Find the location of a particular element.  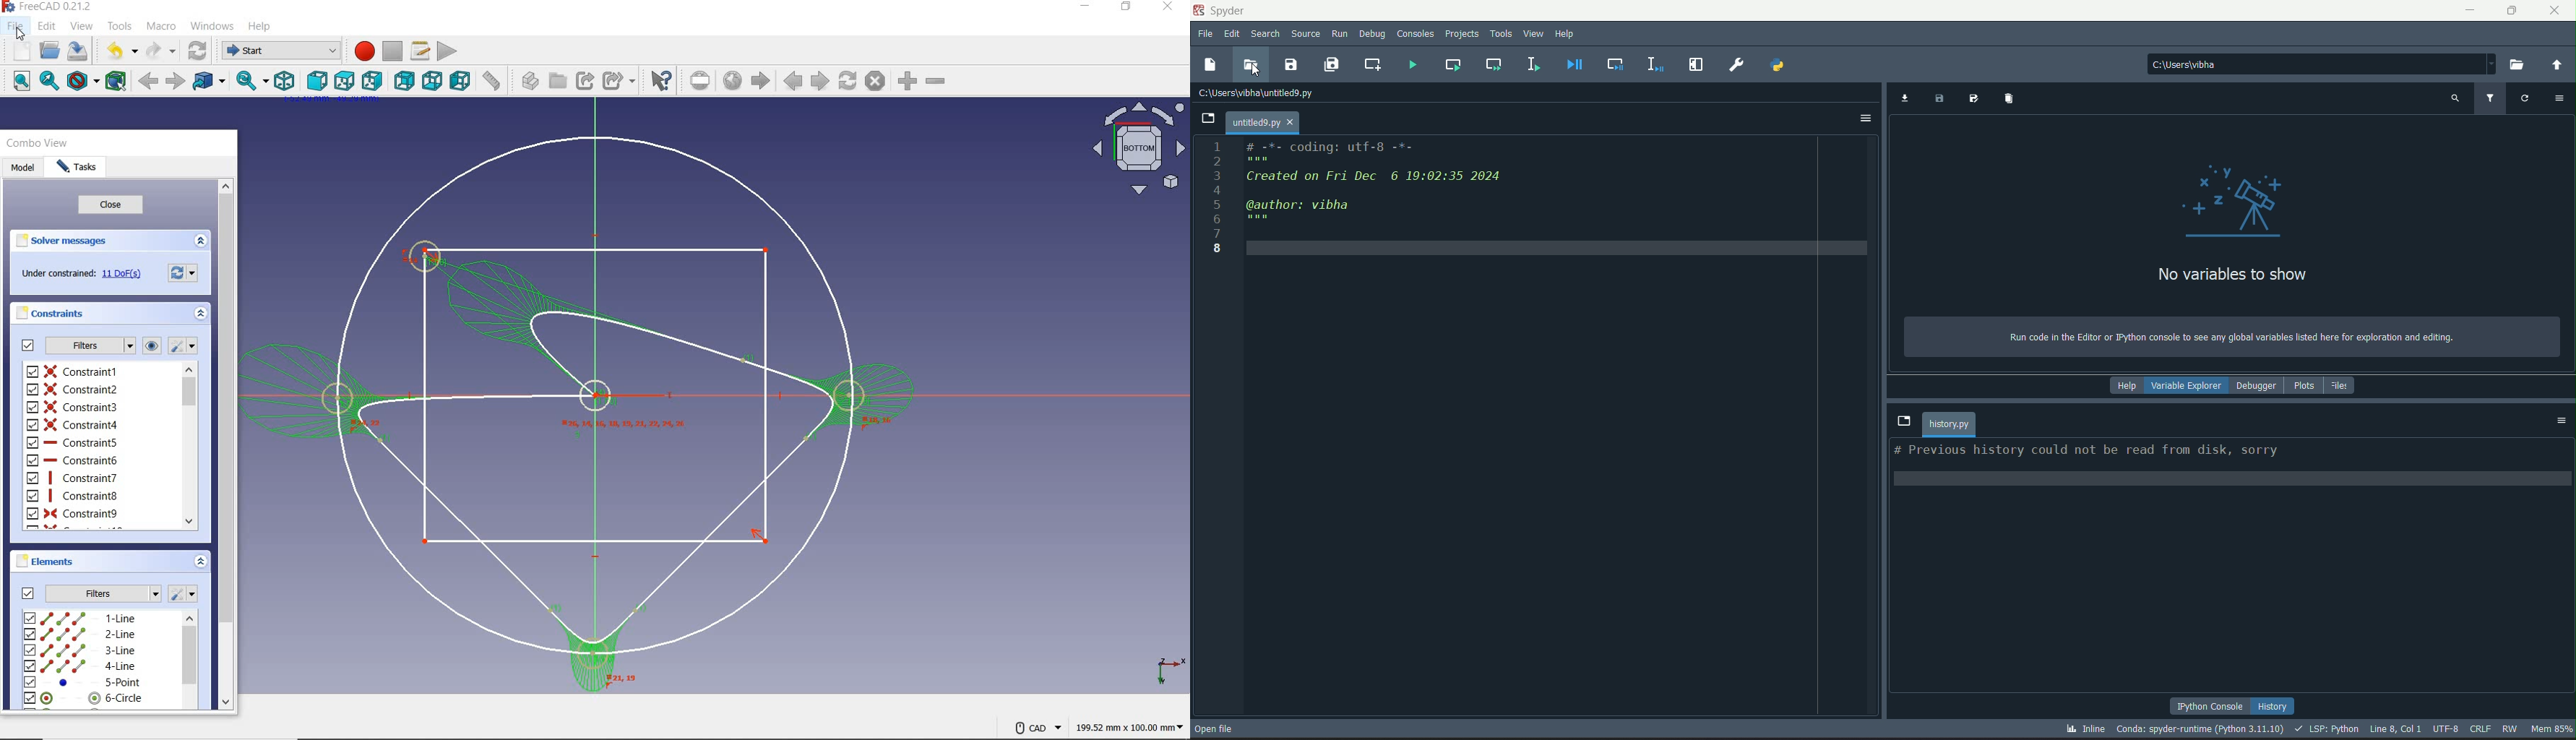

options is located at coordinates (1864, 118).